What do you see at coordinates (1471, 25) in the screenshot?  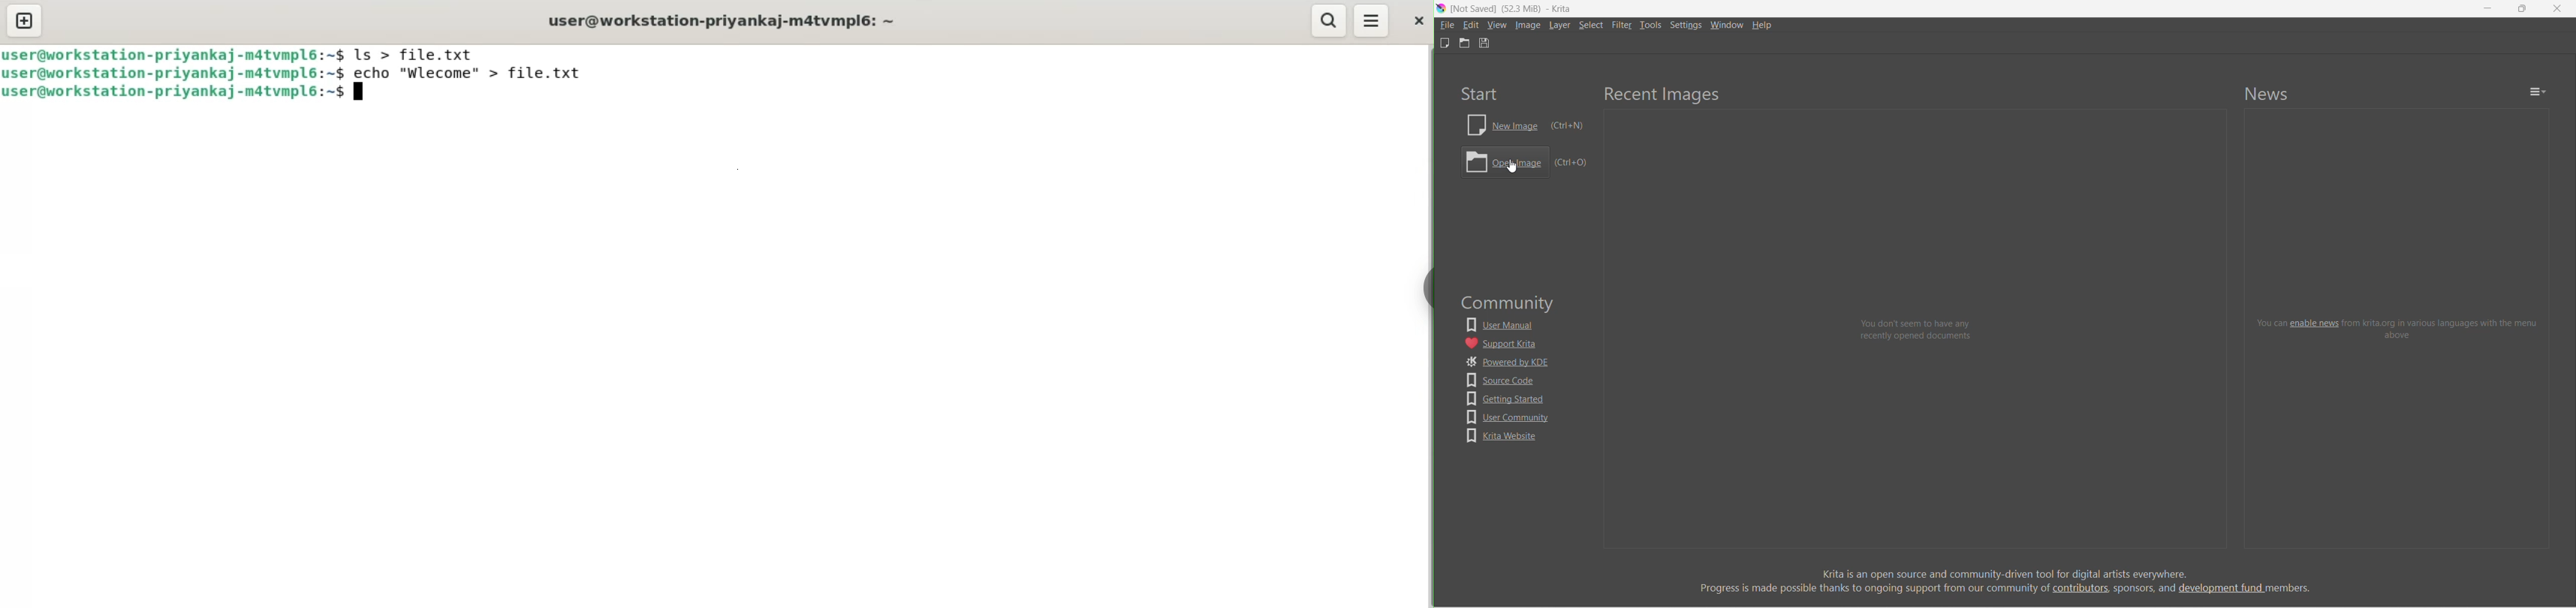 I see `edit` at bounding box center [1471, 25].